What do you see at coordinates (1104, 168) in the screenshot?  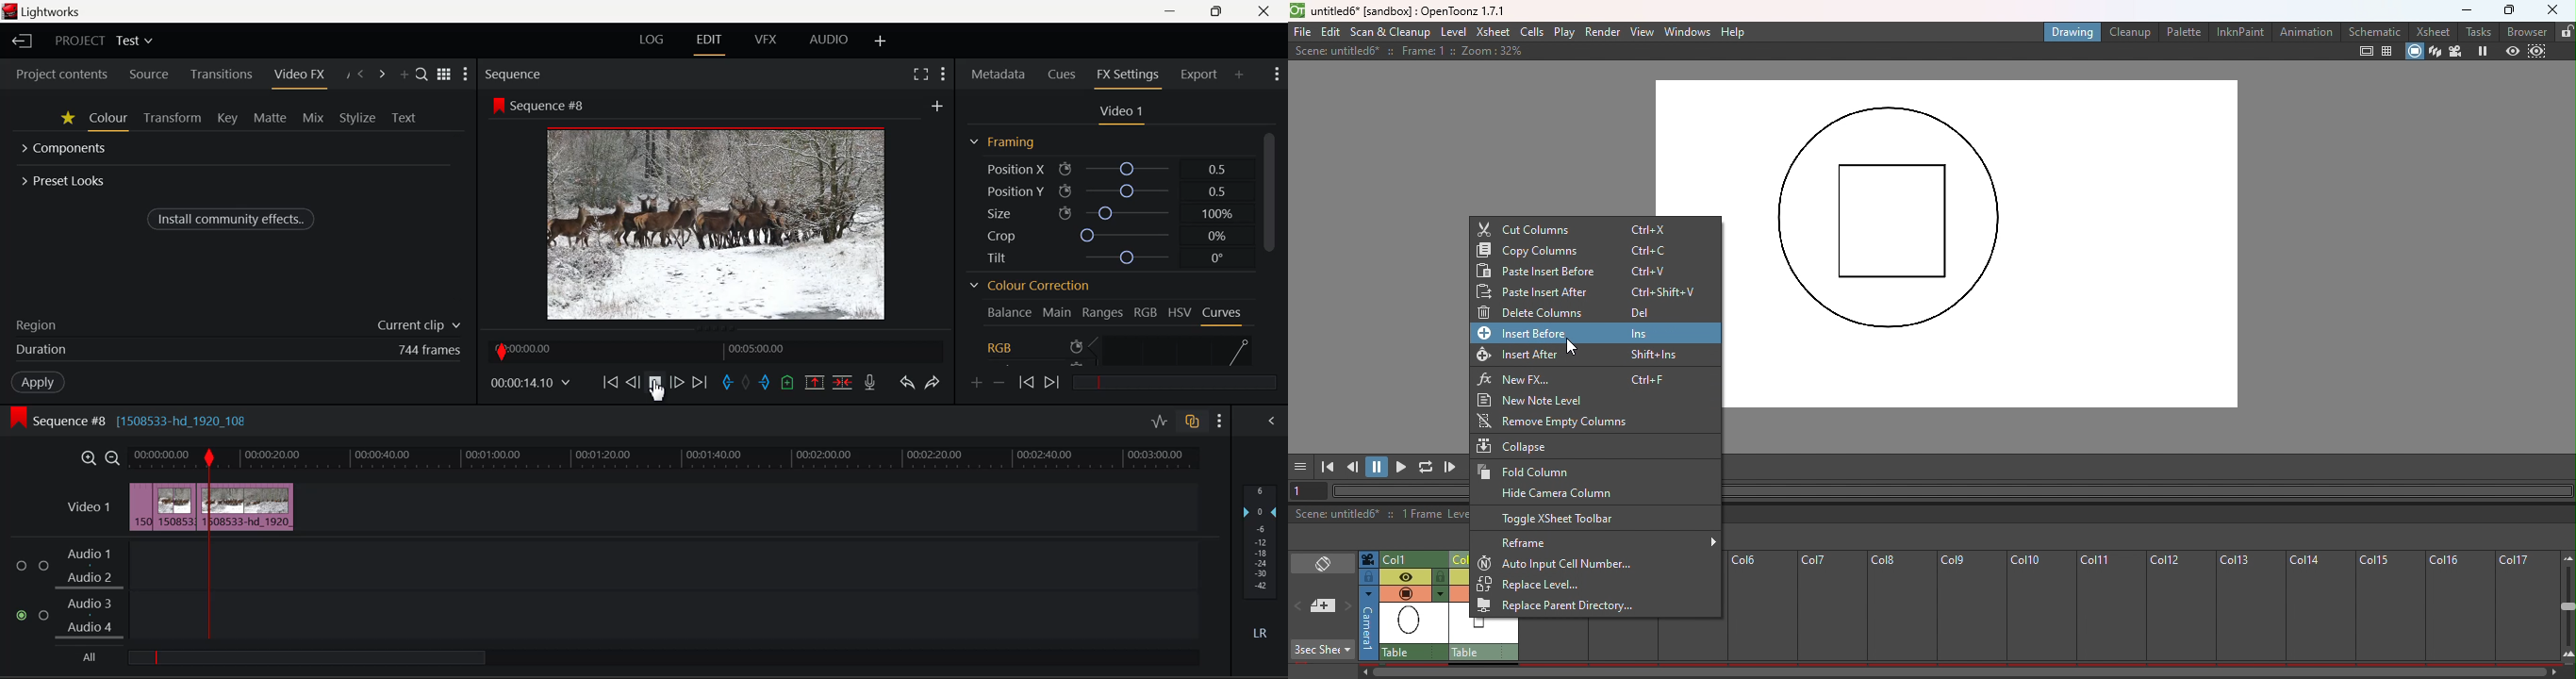 I see `Position X` at bounding box center [1104, 168].